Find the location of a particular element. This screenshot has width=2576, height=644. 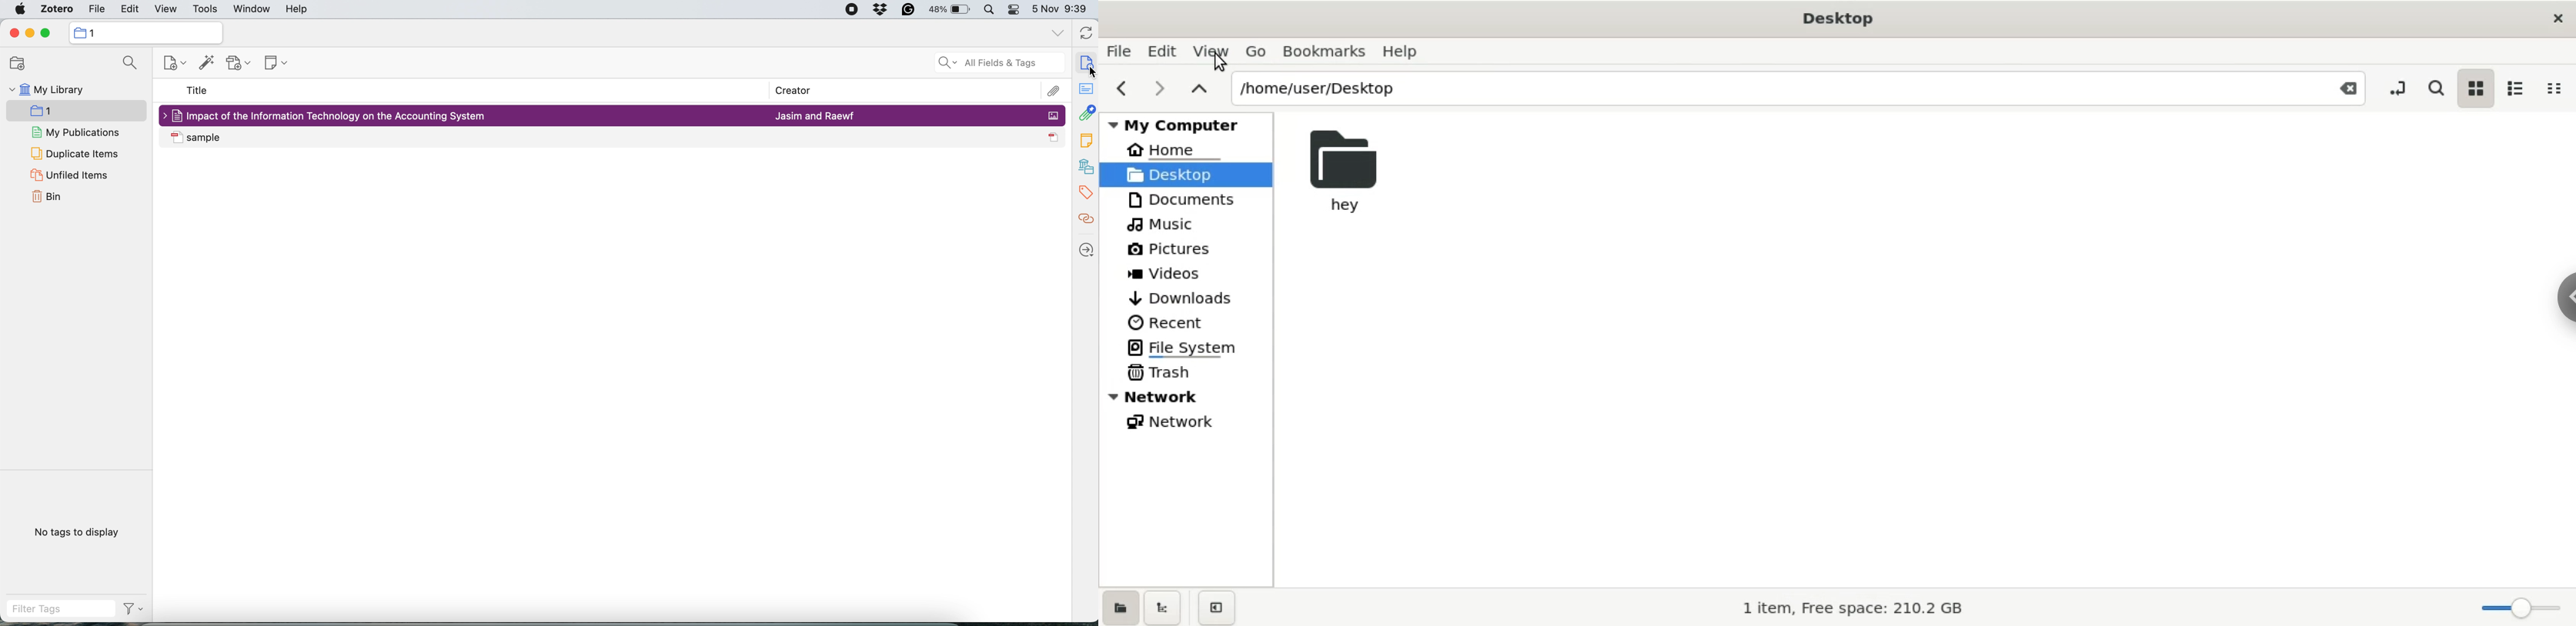

icon view is located at coordinates (2479, 90).